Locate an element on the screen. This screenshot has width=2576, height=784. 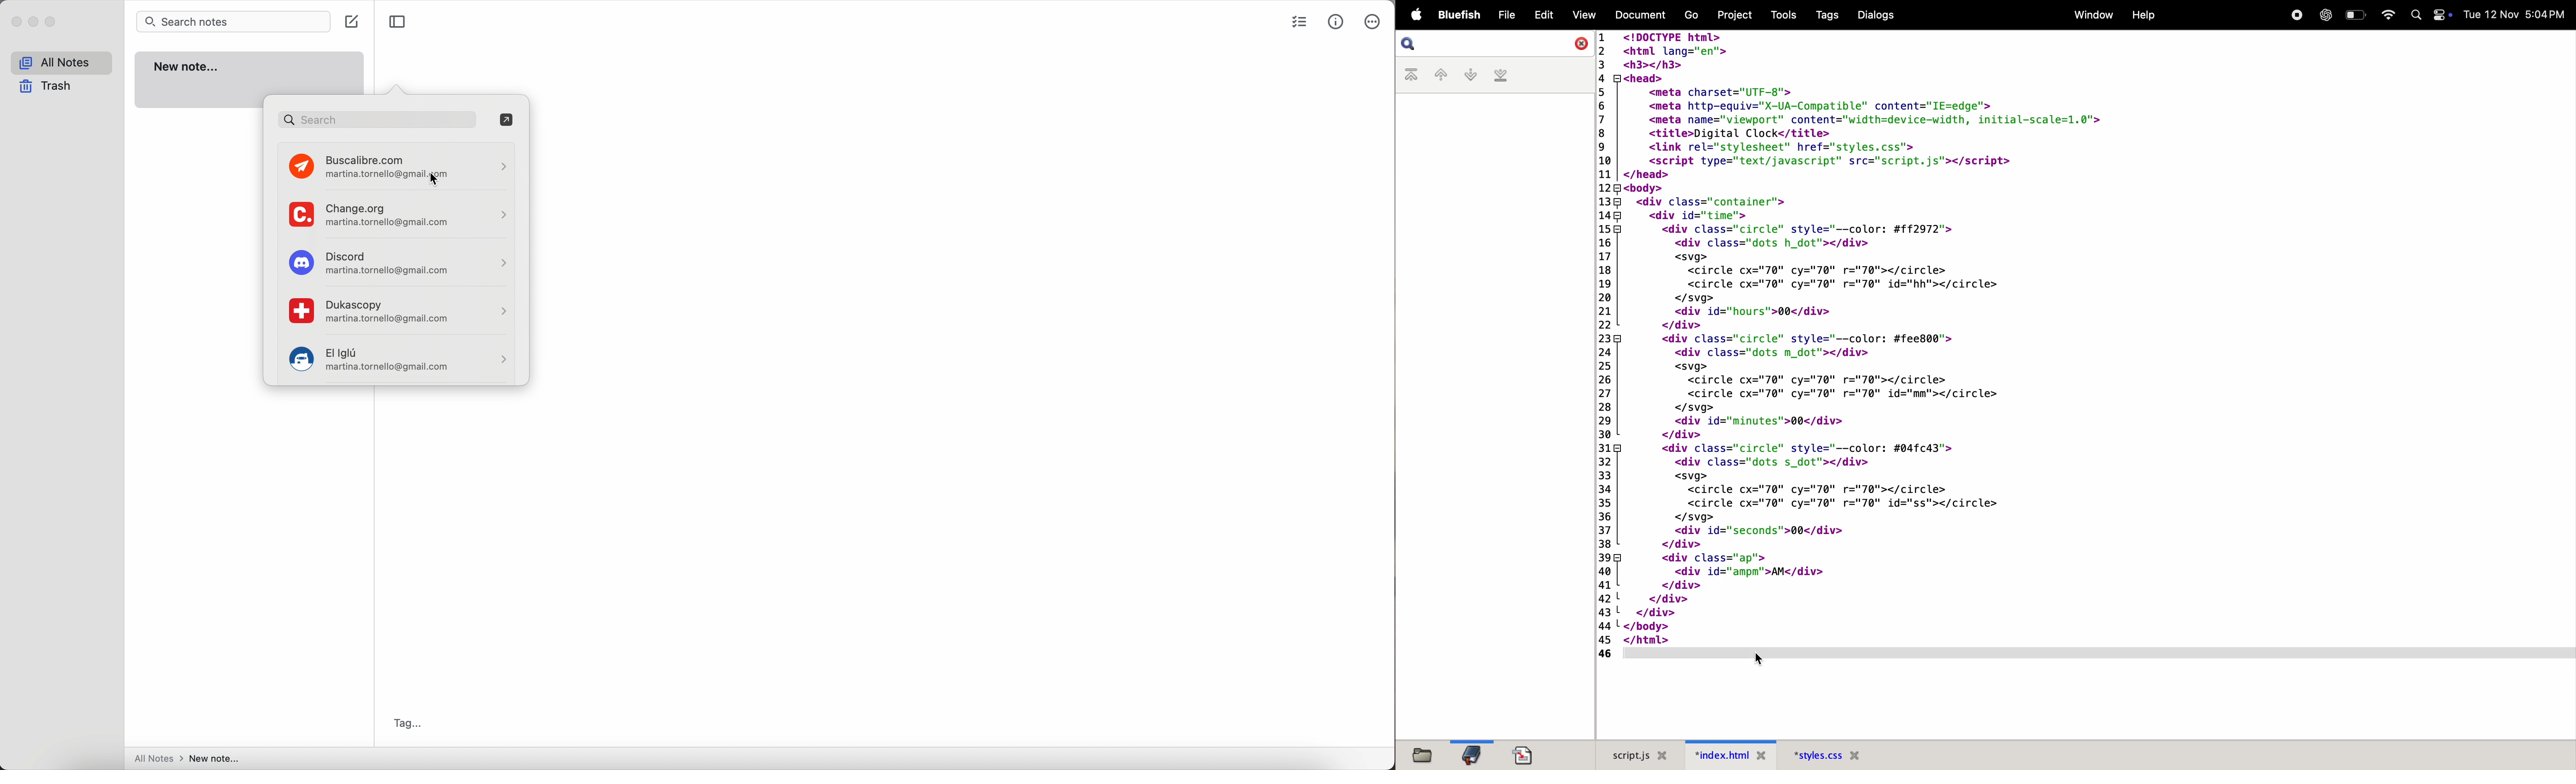
script.js is located at coordinates (1638, 753).